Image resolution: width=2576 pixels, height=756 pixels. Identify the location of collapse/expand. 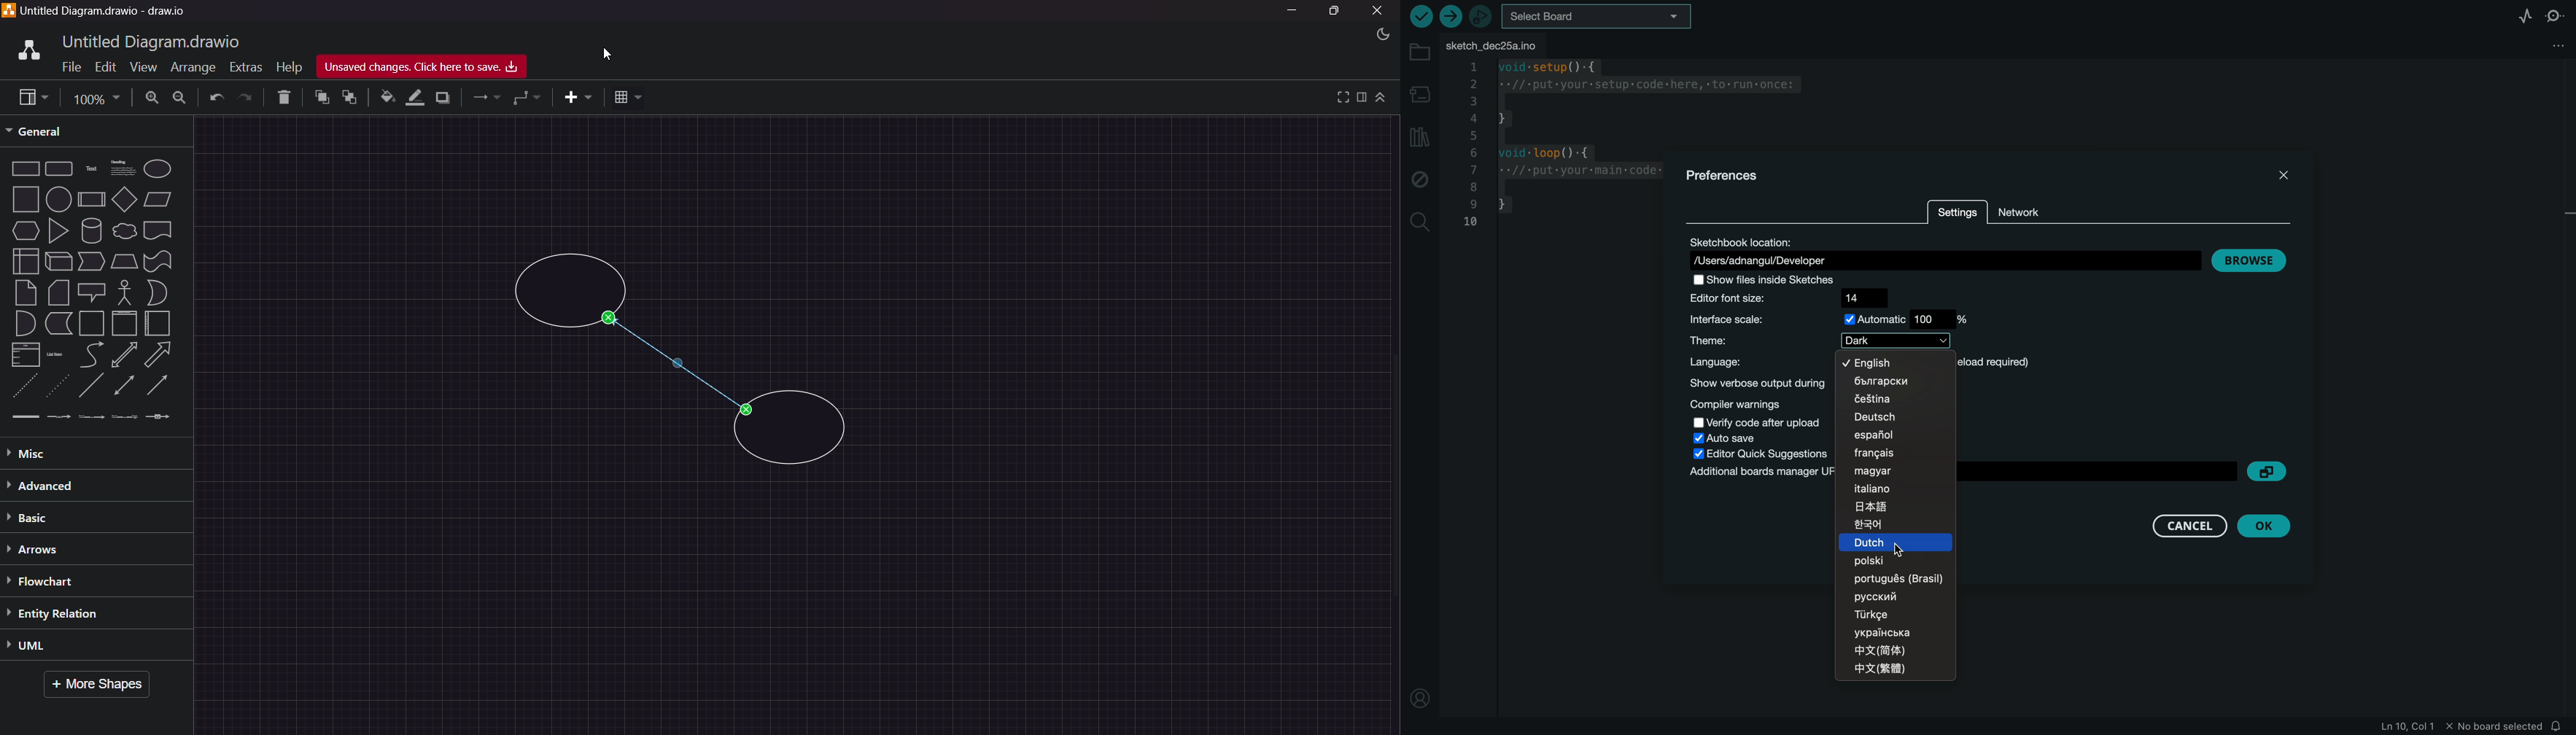
(1382, 98).